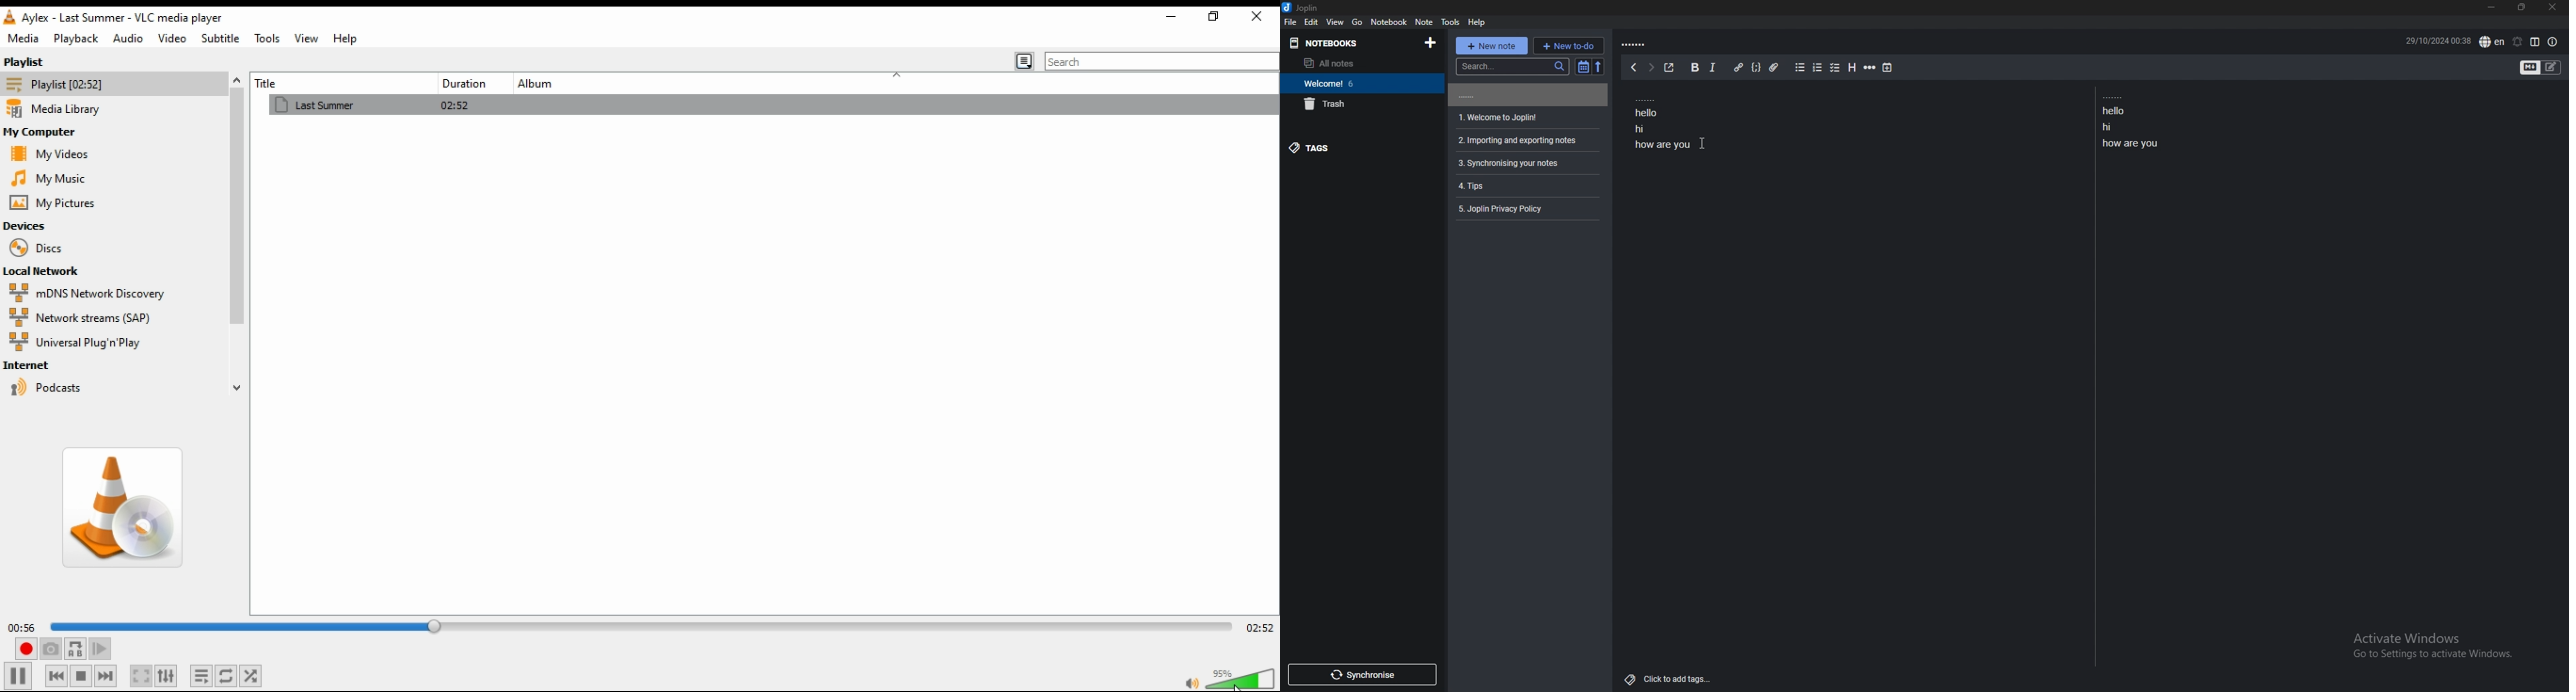 This screenshot has width=2576, height=700. I want to click on tools, so click(267, 38).